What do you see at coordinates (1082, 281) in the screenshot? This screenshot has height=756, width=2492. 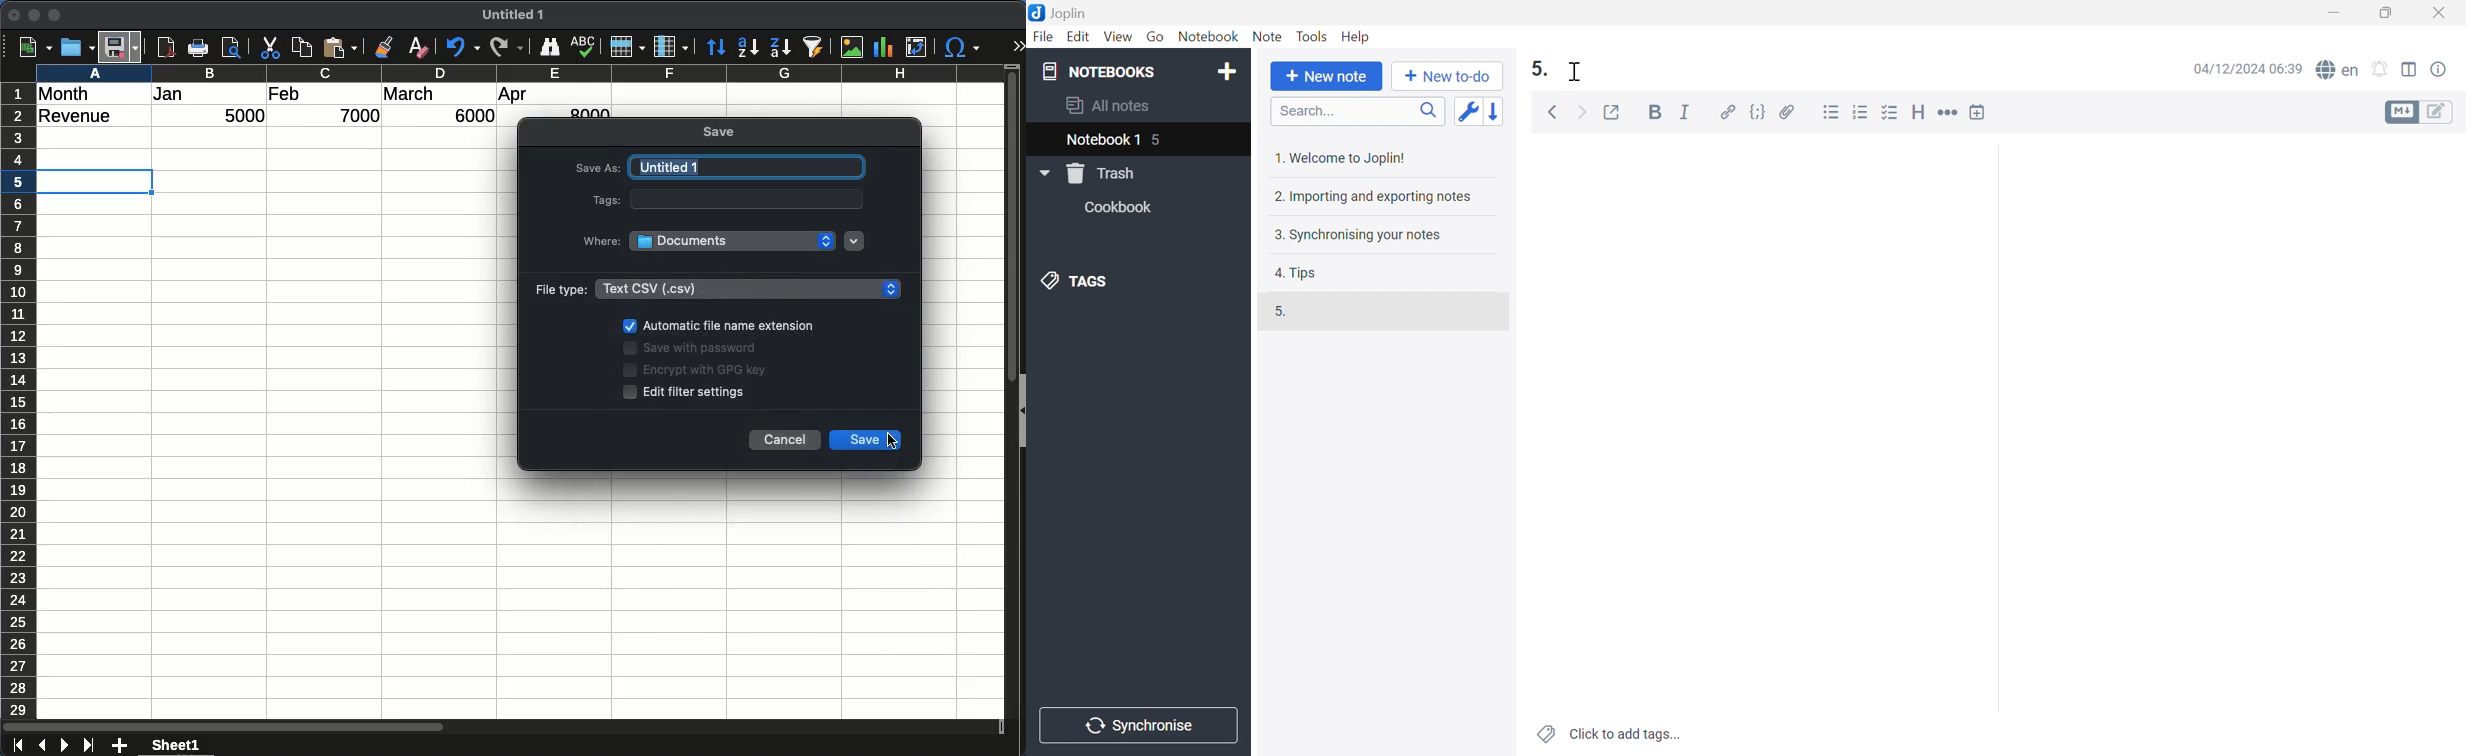 I see `TAGS` at bounding box center [1082, 281].